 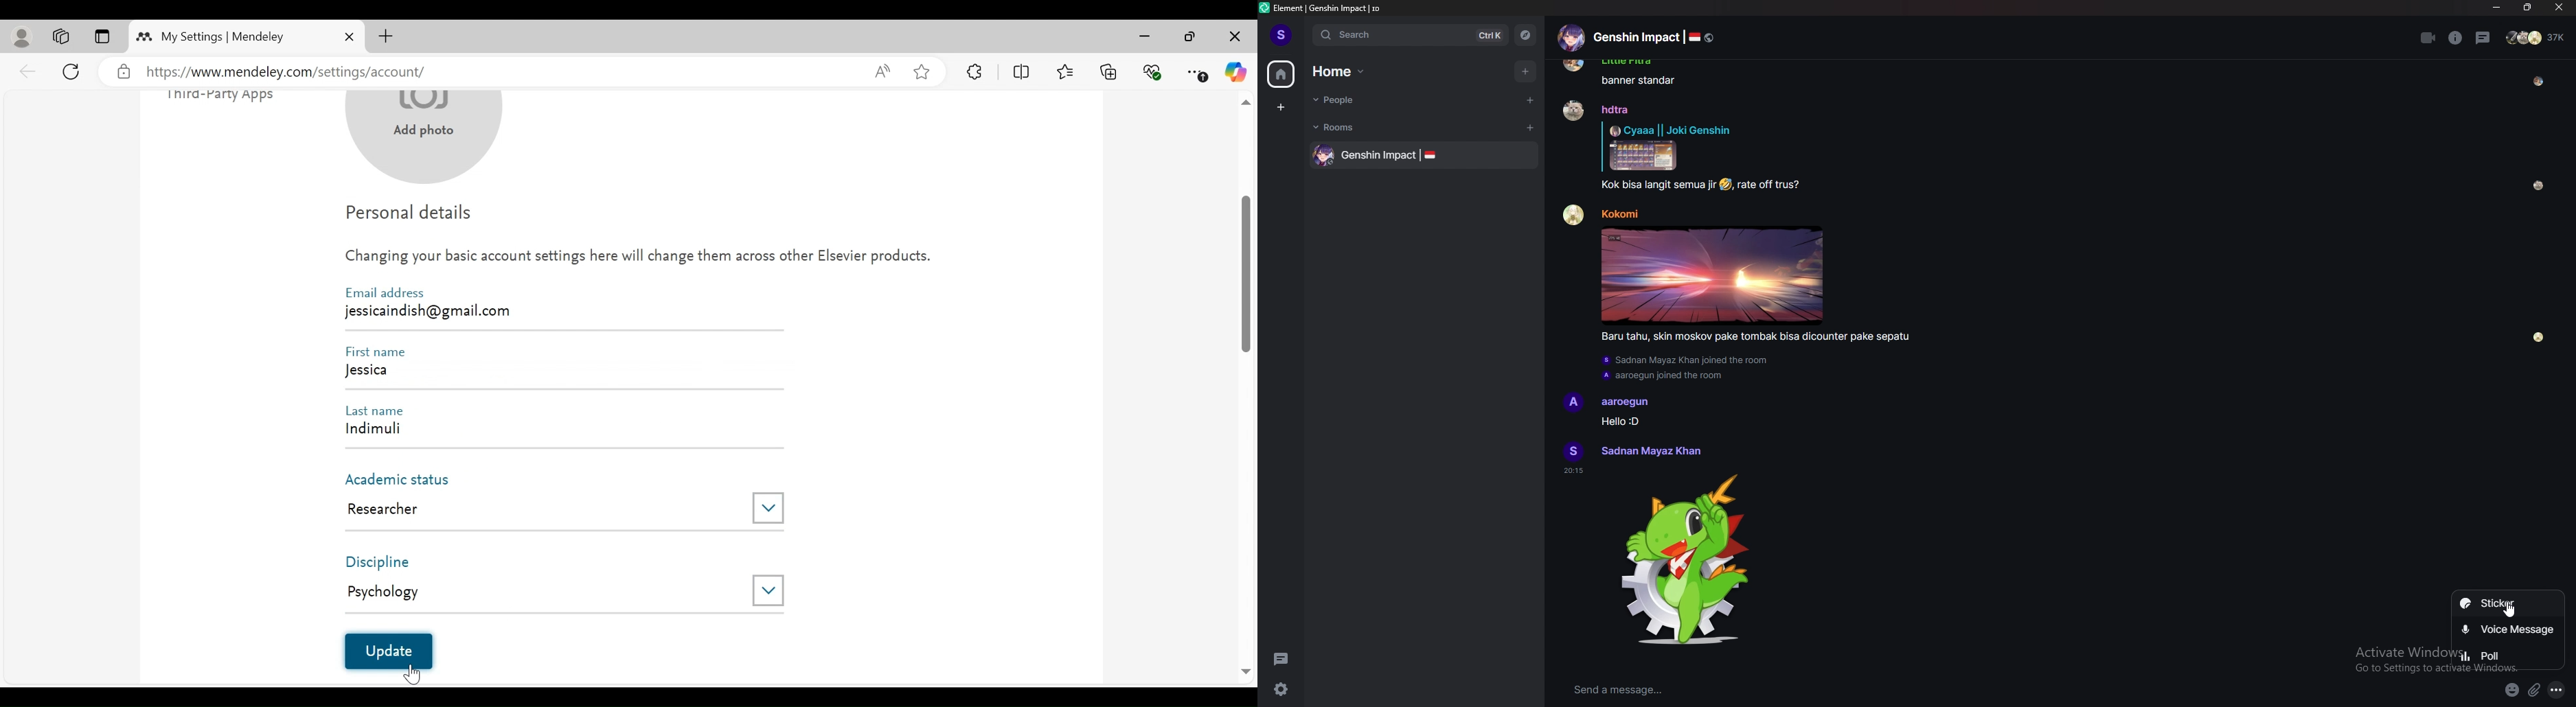 I want to click on sticker, so click(x=2508, y=605).